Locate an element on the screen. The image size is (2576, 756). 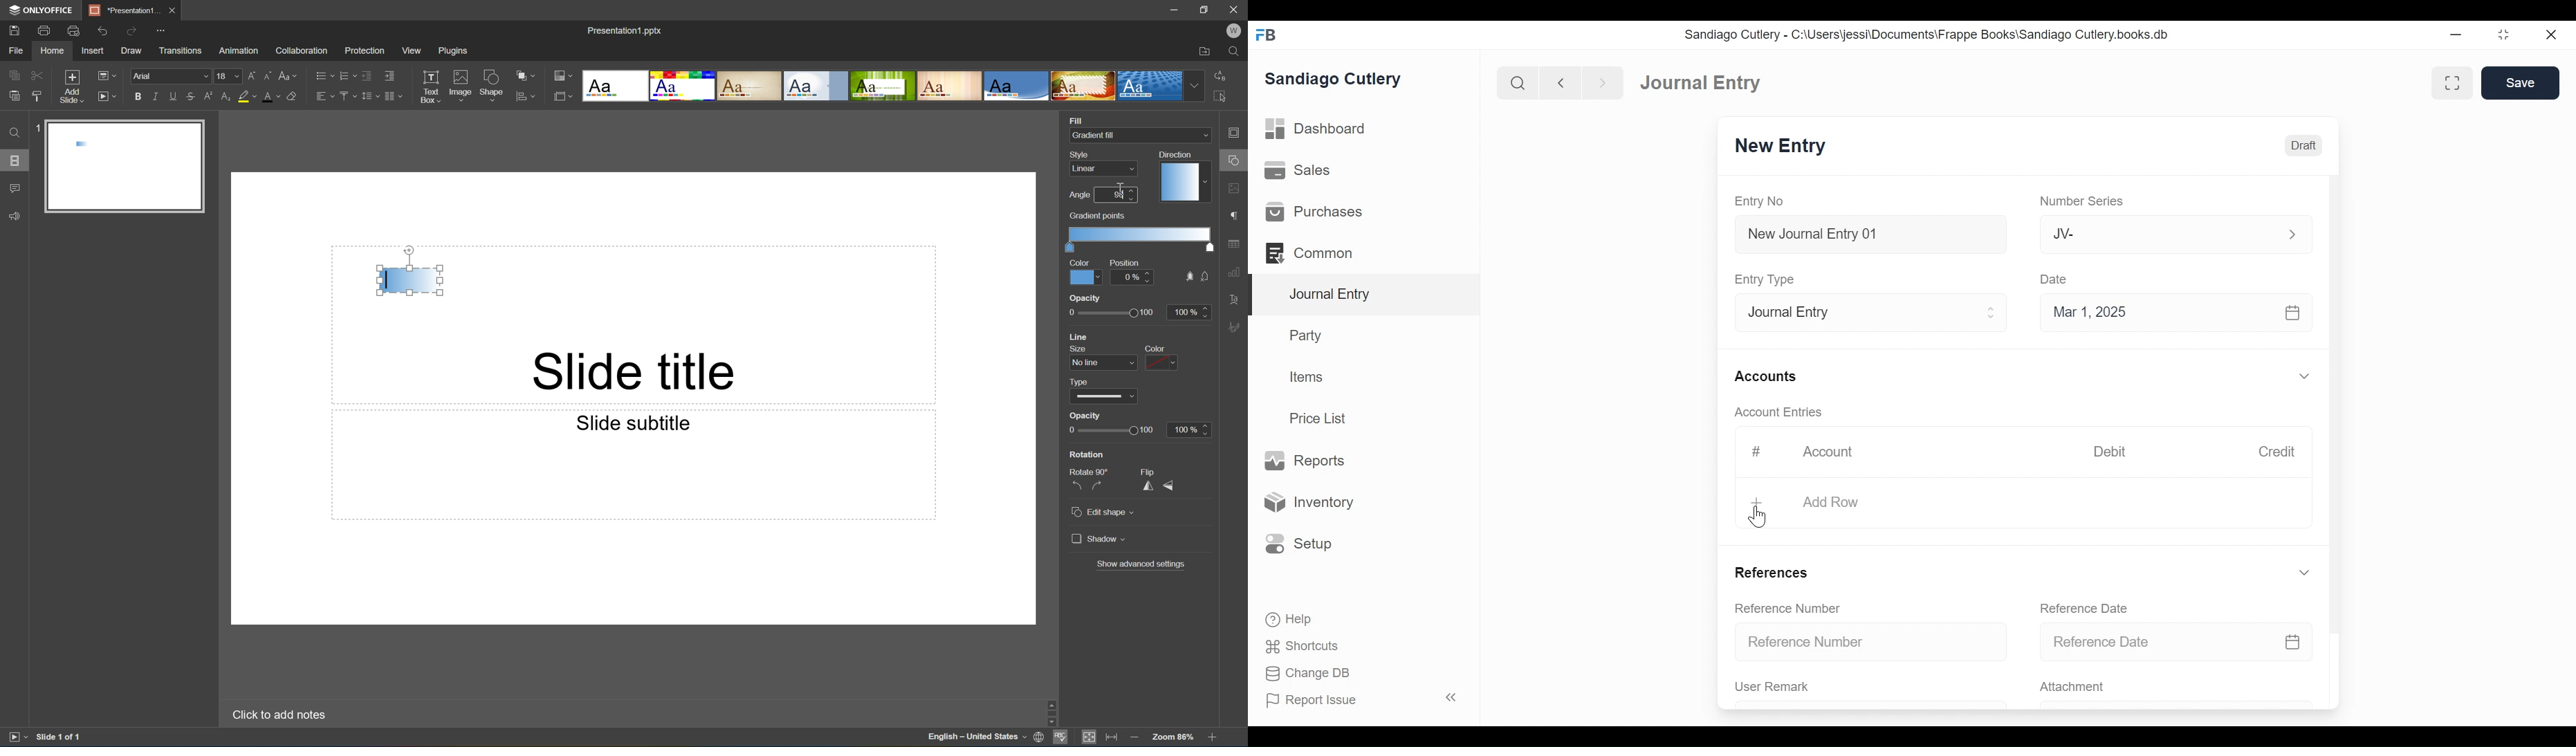
line is located at coordinates (1082, 336).